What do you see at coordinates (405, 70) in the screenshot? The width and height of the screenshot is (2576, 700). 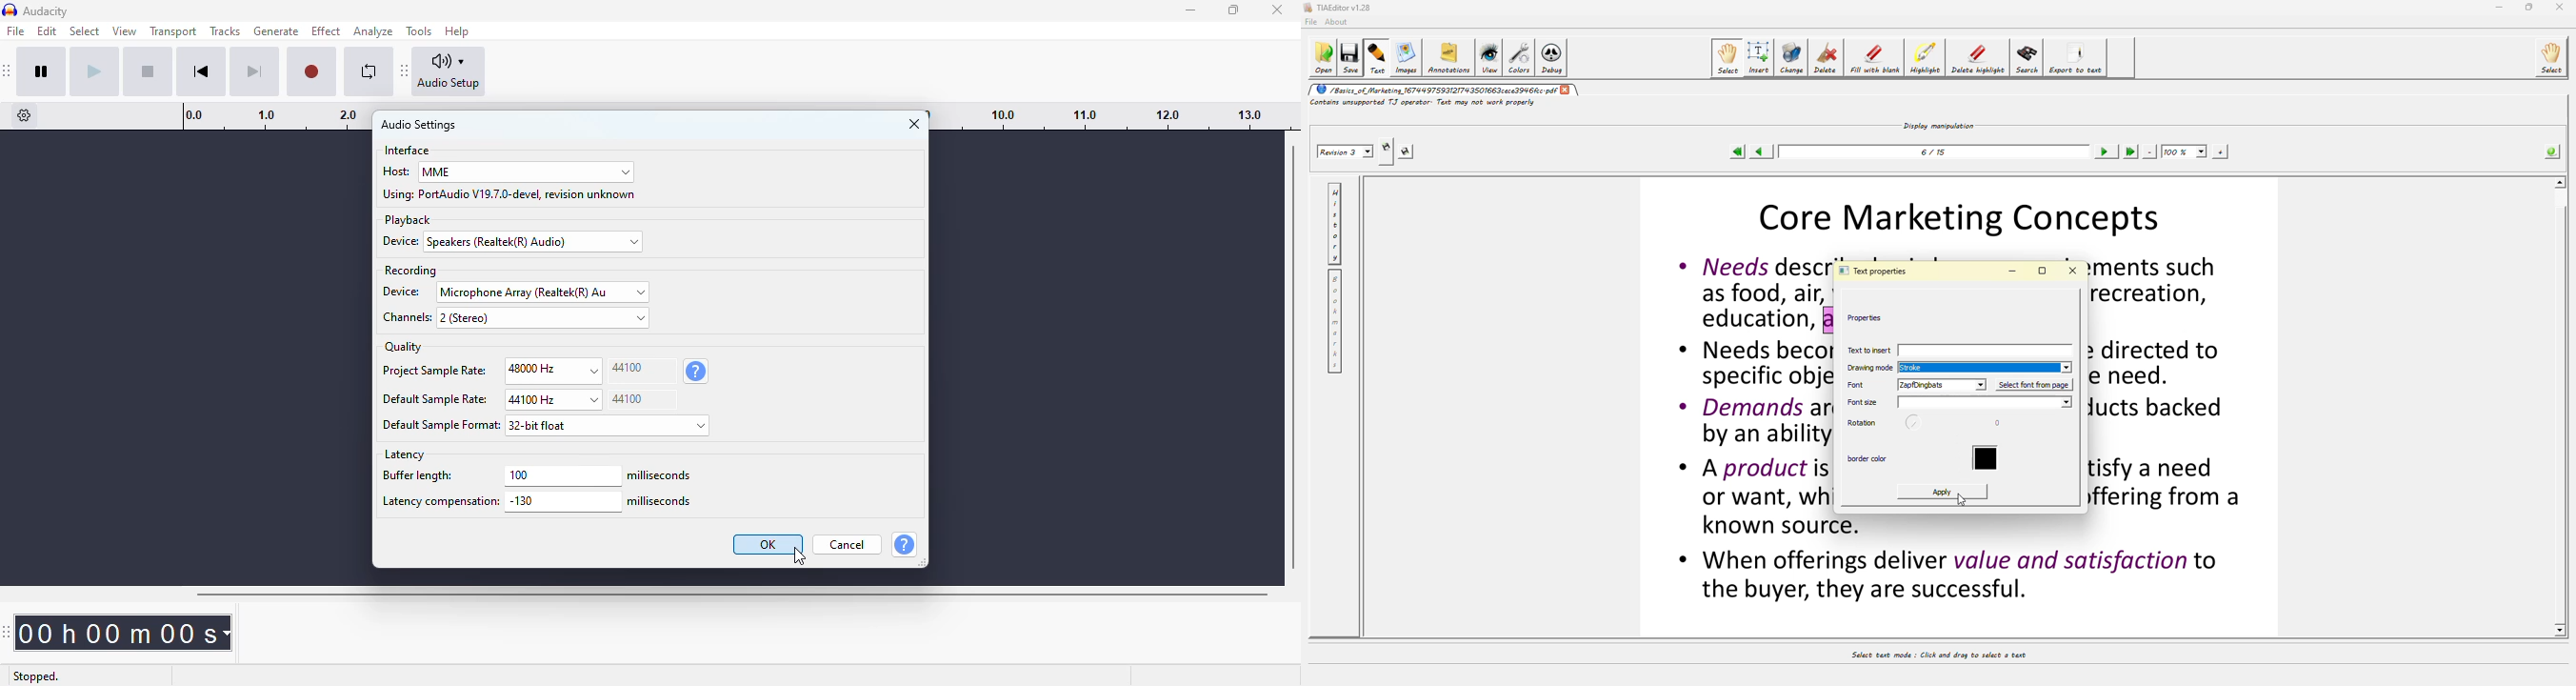 I see `audacity audio setup toolbar` at bounding box center [405, 70].